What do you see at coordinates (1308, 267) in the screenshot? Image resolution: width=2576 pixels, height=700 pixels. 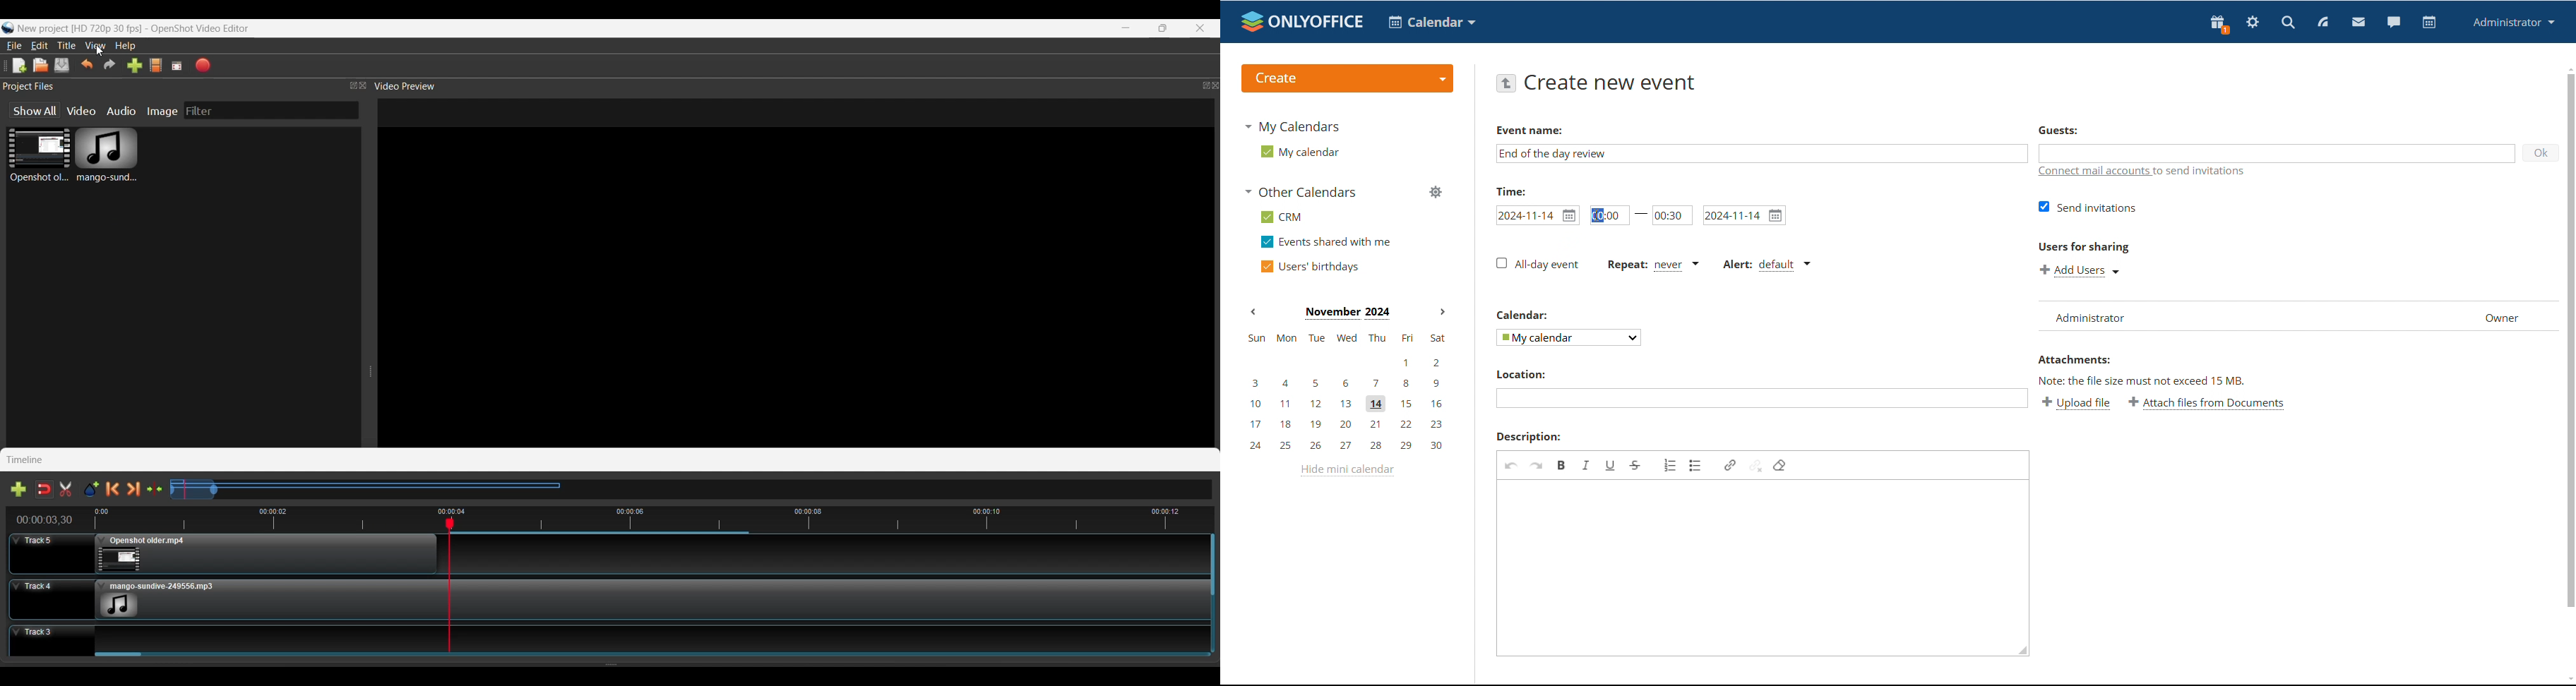 I see `users' birthdays` at bounding box center [1308, 267].